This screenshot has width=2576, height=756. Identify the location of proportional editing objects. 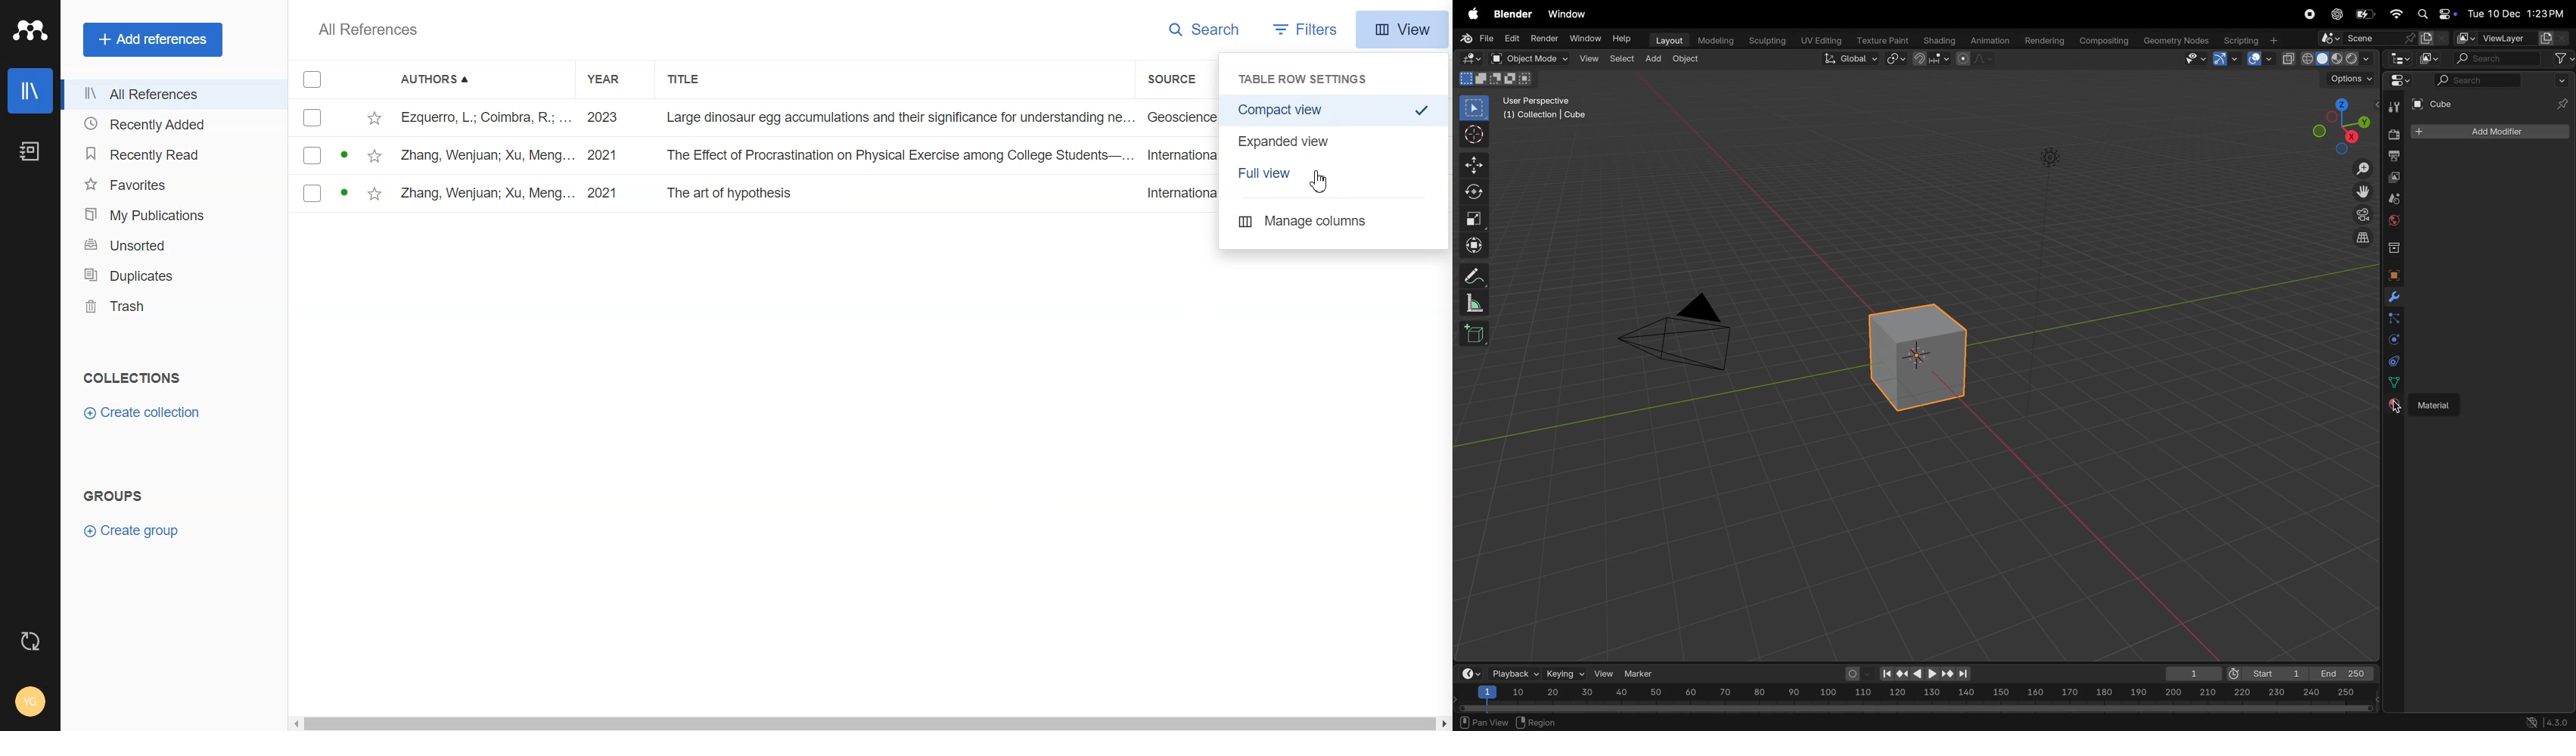
(1977, 60).